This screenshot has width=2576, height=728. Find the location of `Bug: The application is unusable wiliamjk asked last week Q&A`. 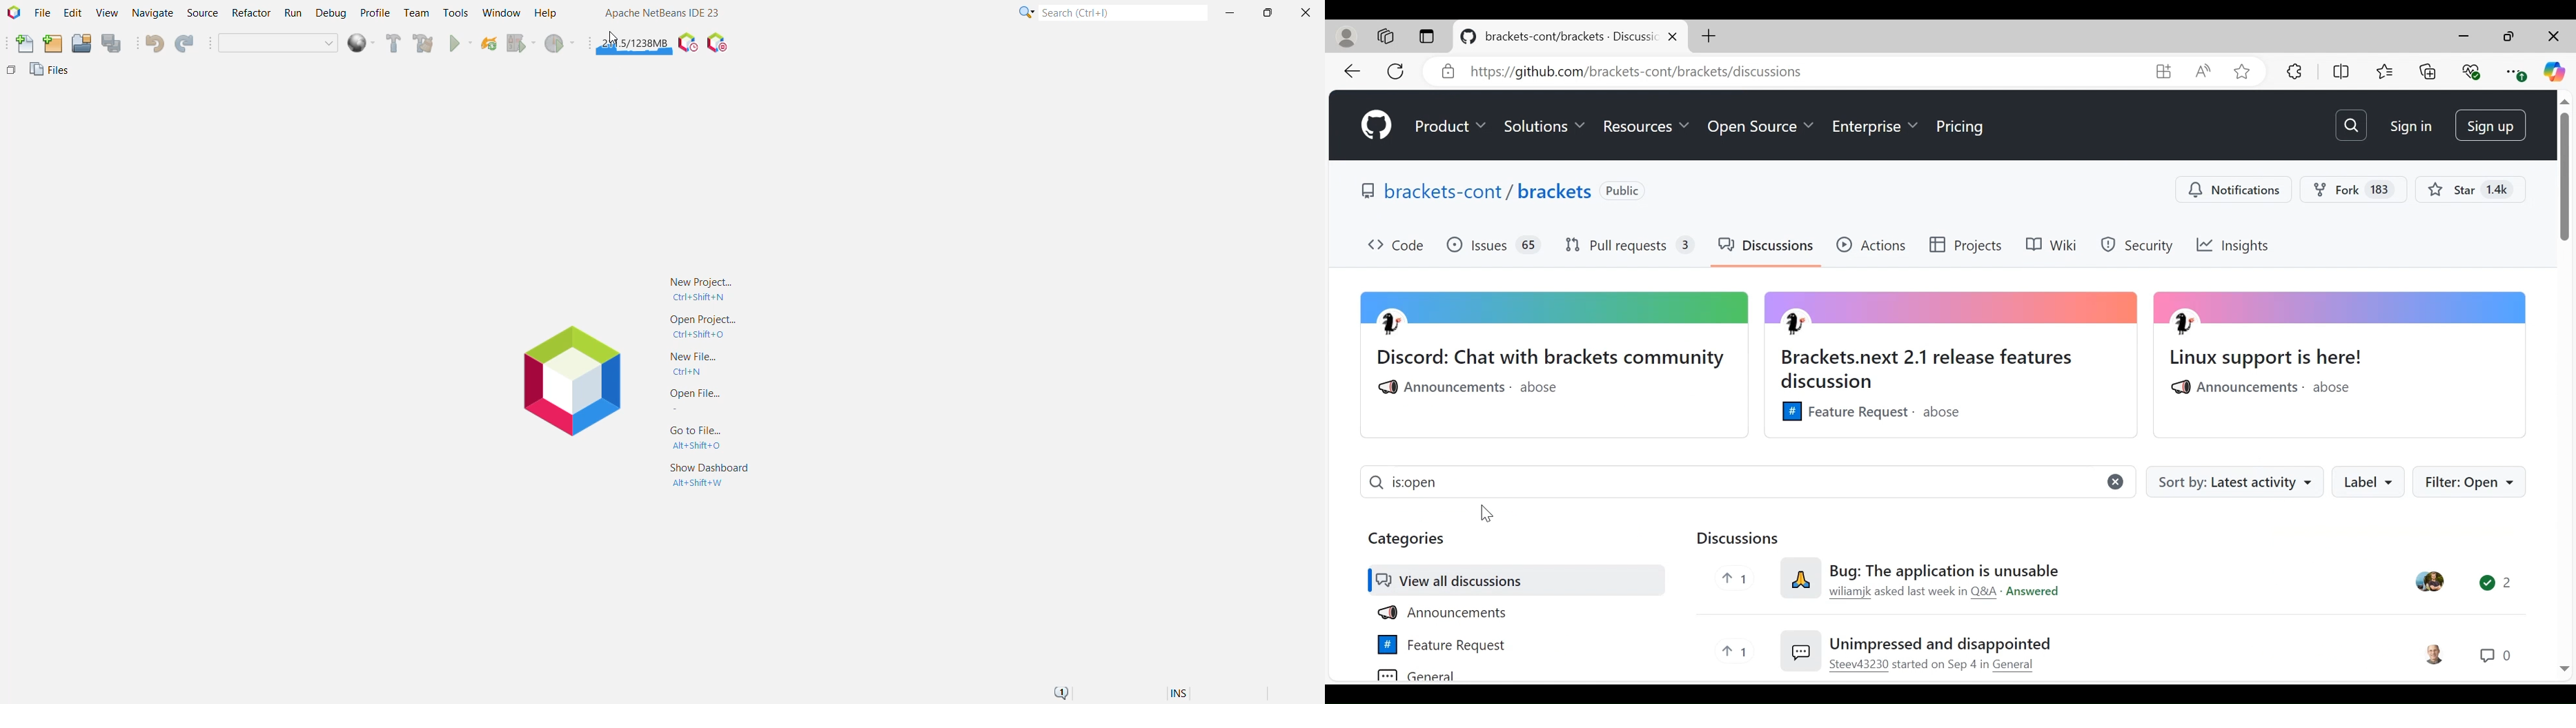

Bug: The application is unusable wiliamjk asked last week Q&A is located at coordinates (1944, 579).